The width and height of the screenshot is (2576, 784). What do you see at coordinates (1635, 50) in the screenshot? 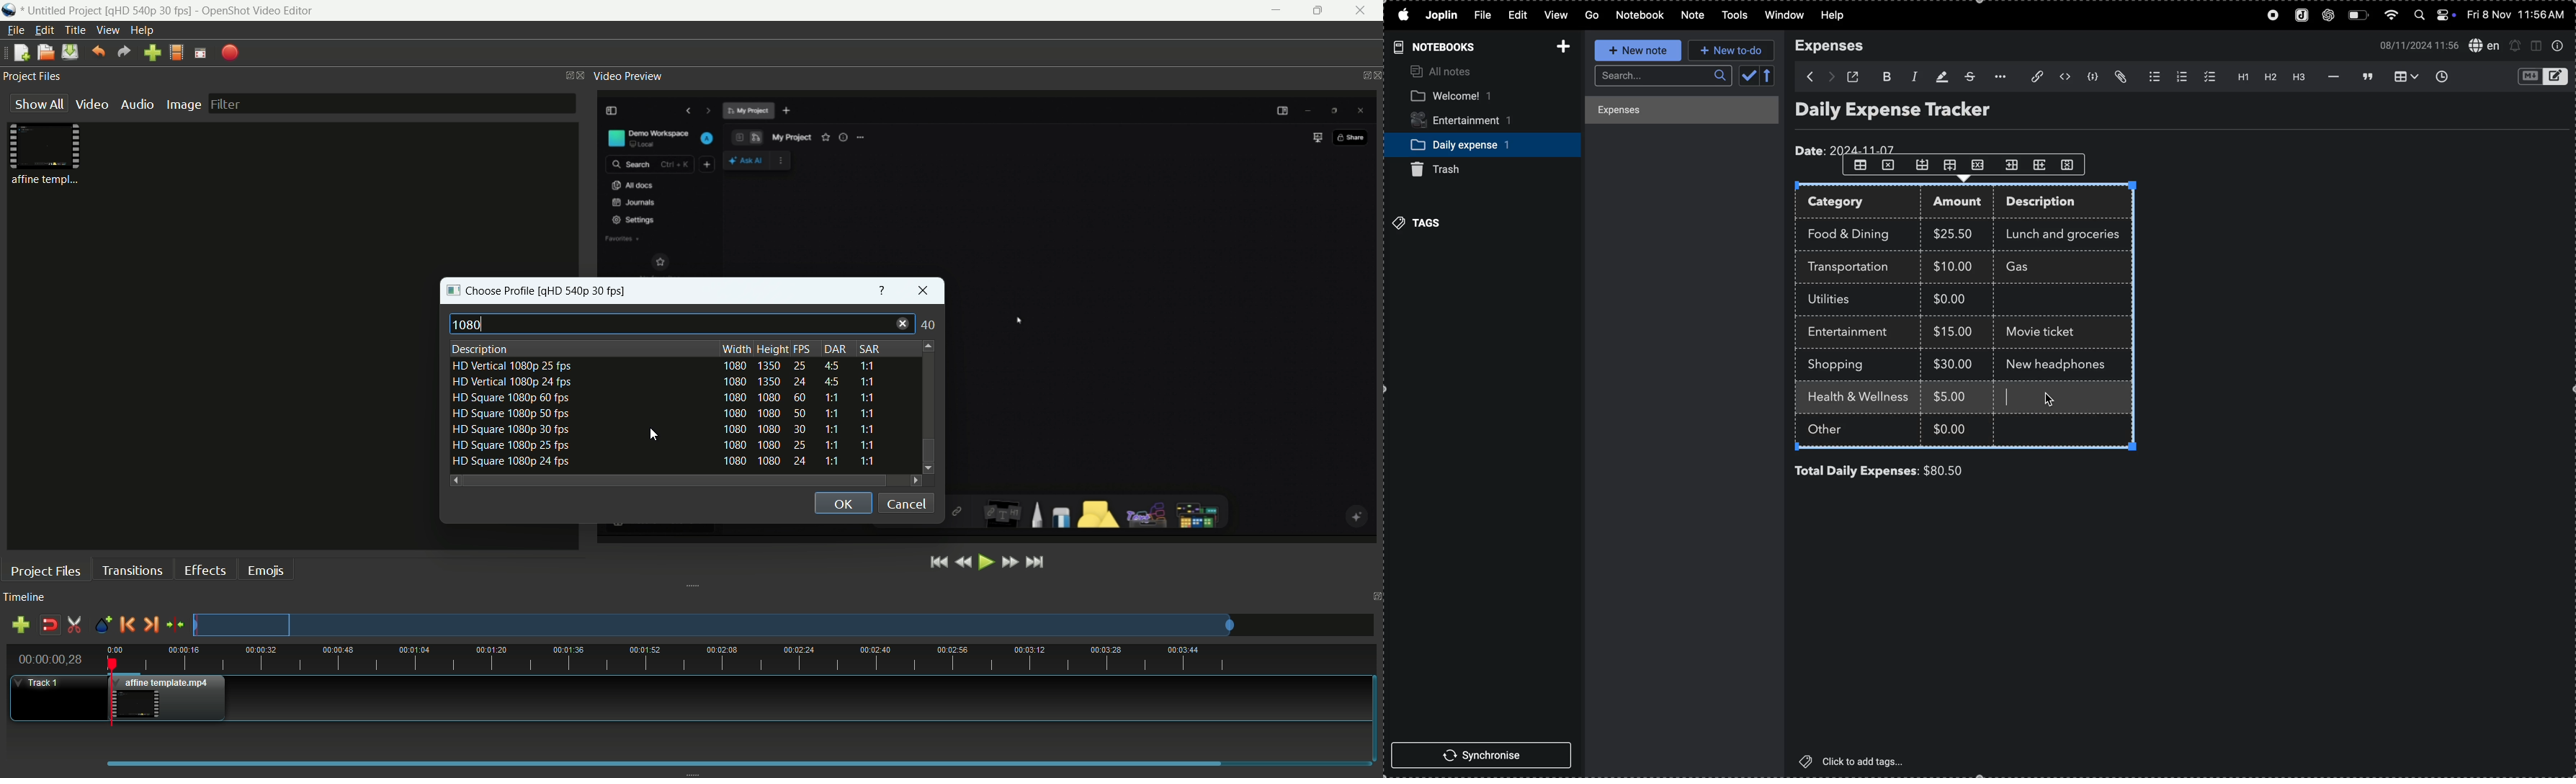
I see `new note` at bounding box center [1635, 50].